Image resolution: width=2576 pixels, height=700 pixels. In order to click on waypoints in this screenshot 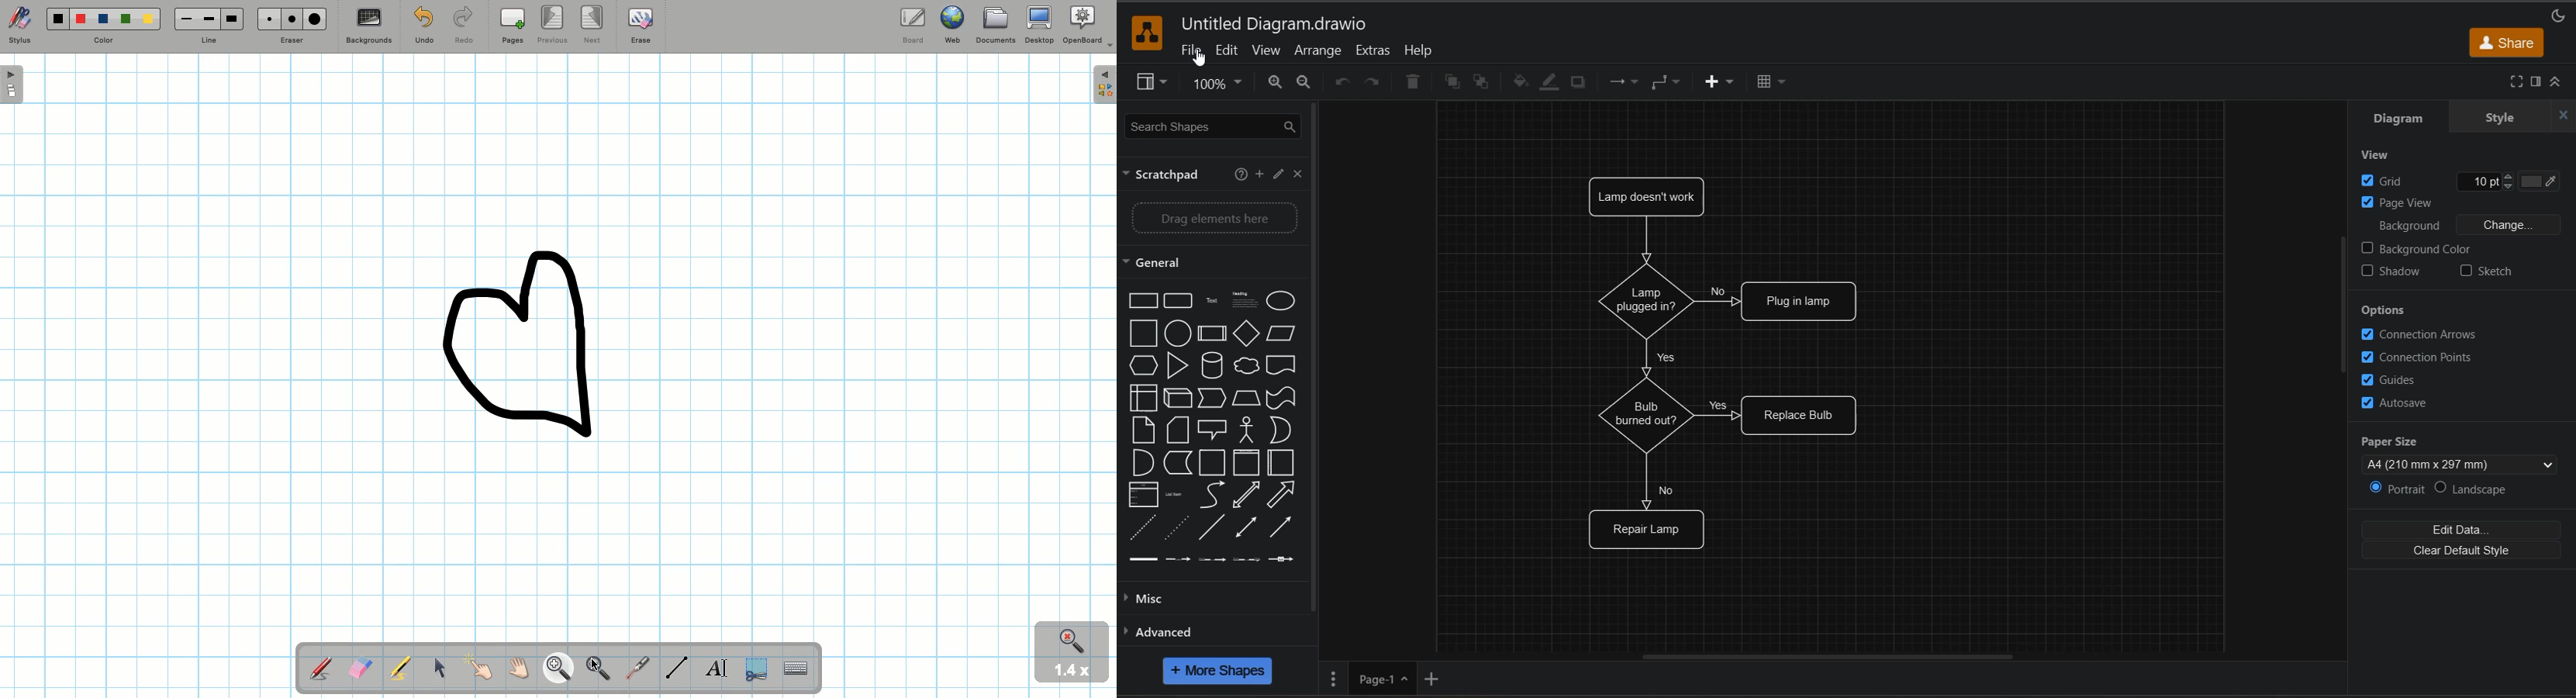, I will do `click(1668, 83)`.